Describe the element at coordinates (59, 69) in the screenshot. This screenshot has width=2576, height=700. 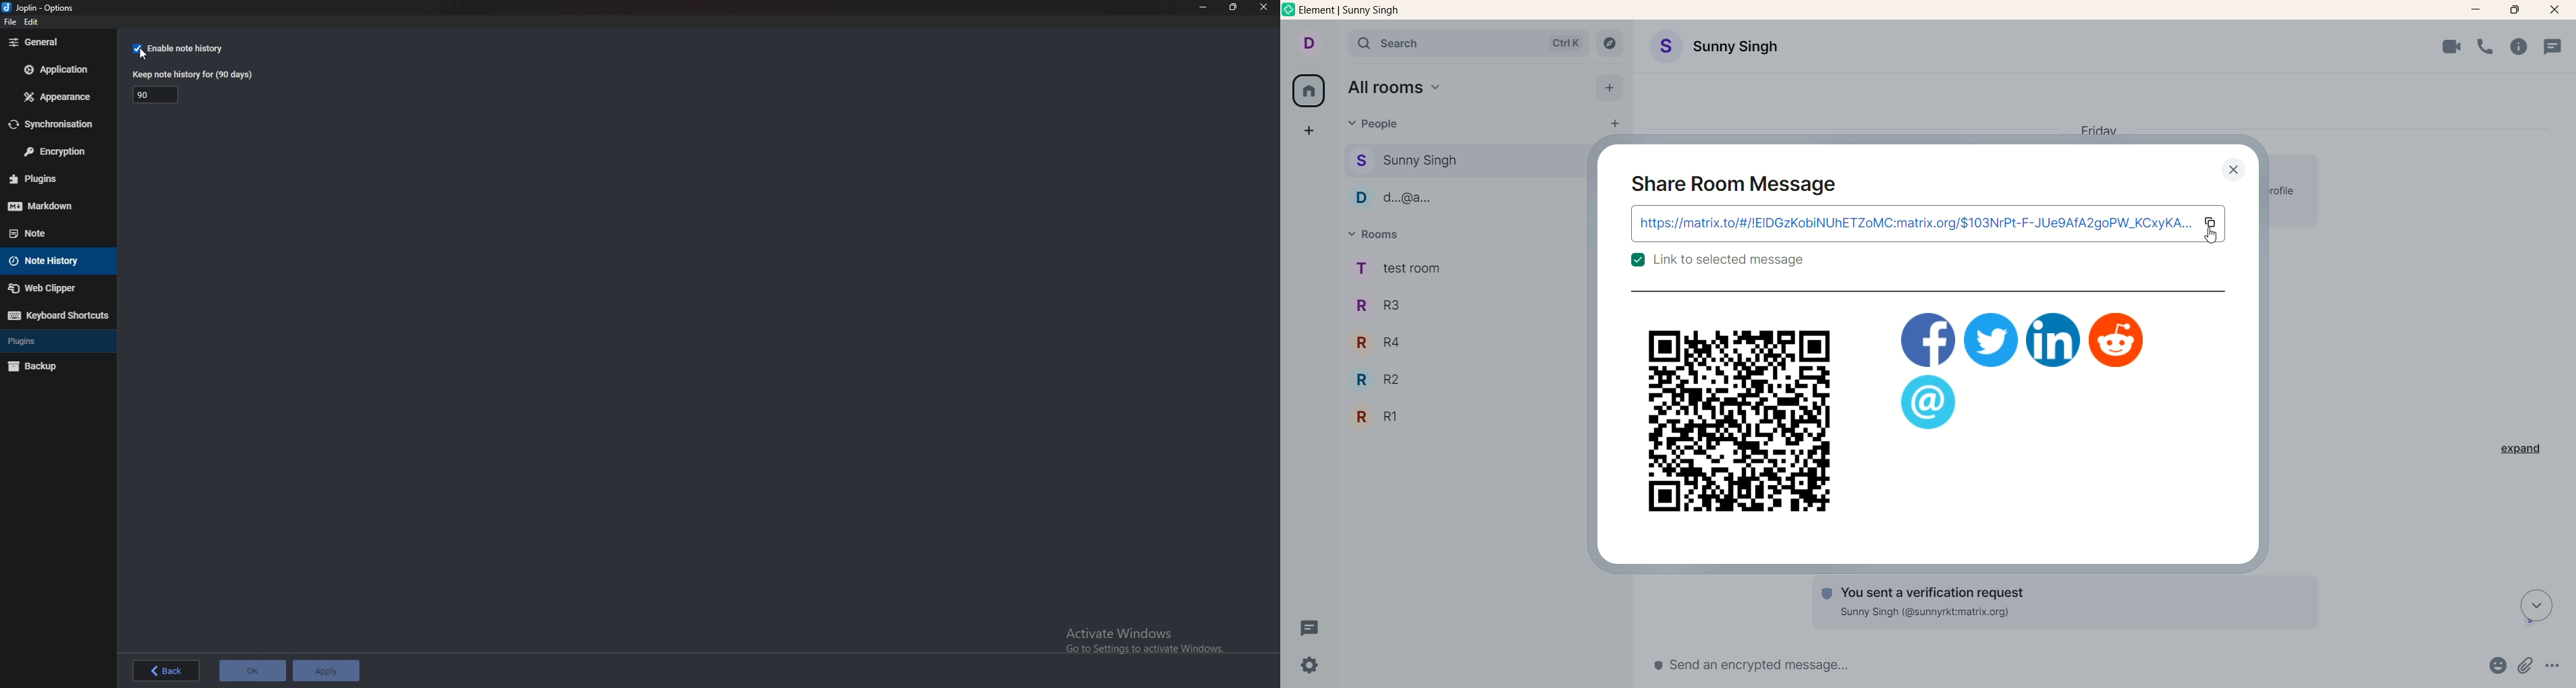
I see `Application` at that location.